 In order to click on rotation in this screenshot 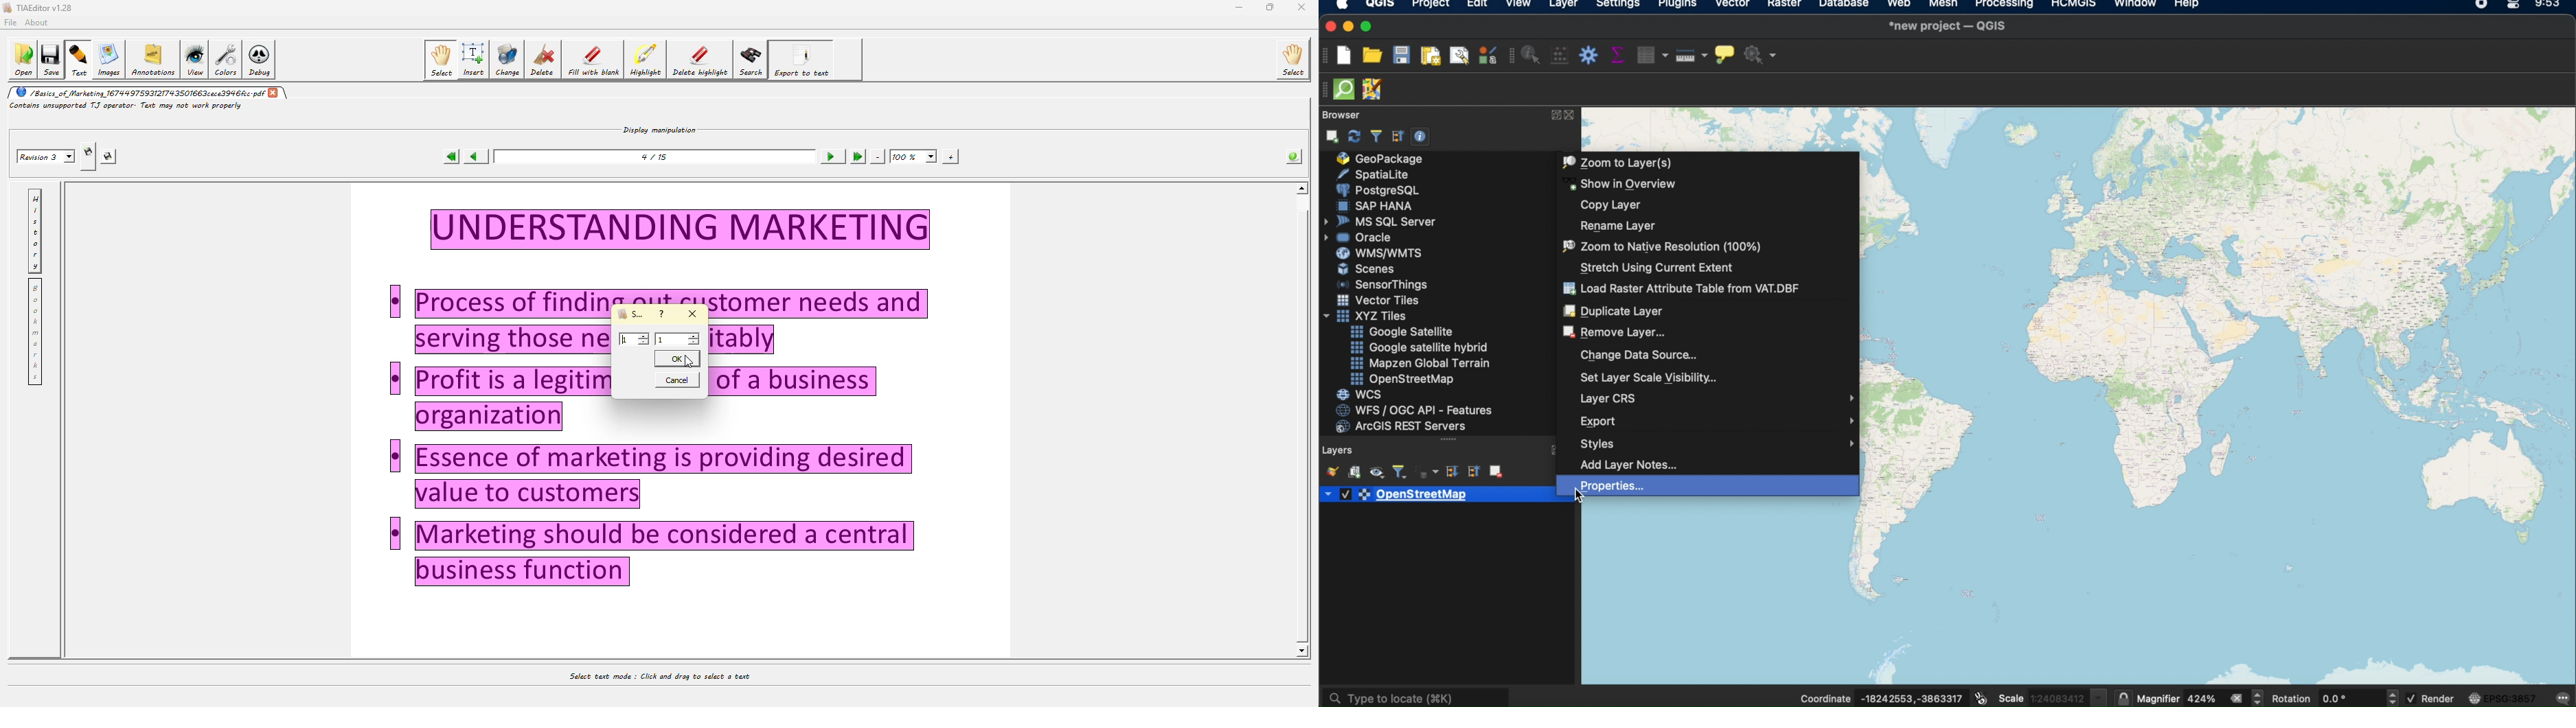, I will do `click(2334, 695)`.